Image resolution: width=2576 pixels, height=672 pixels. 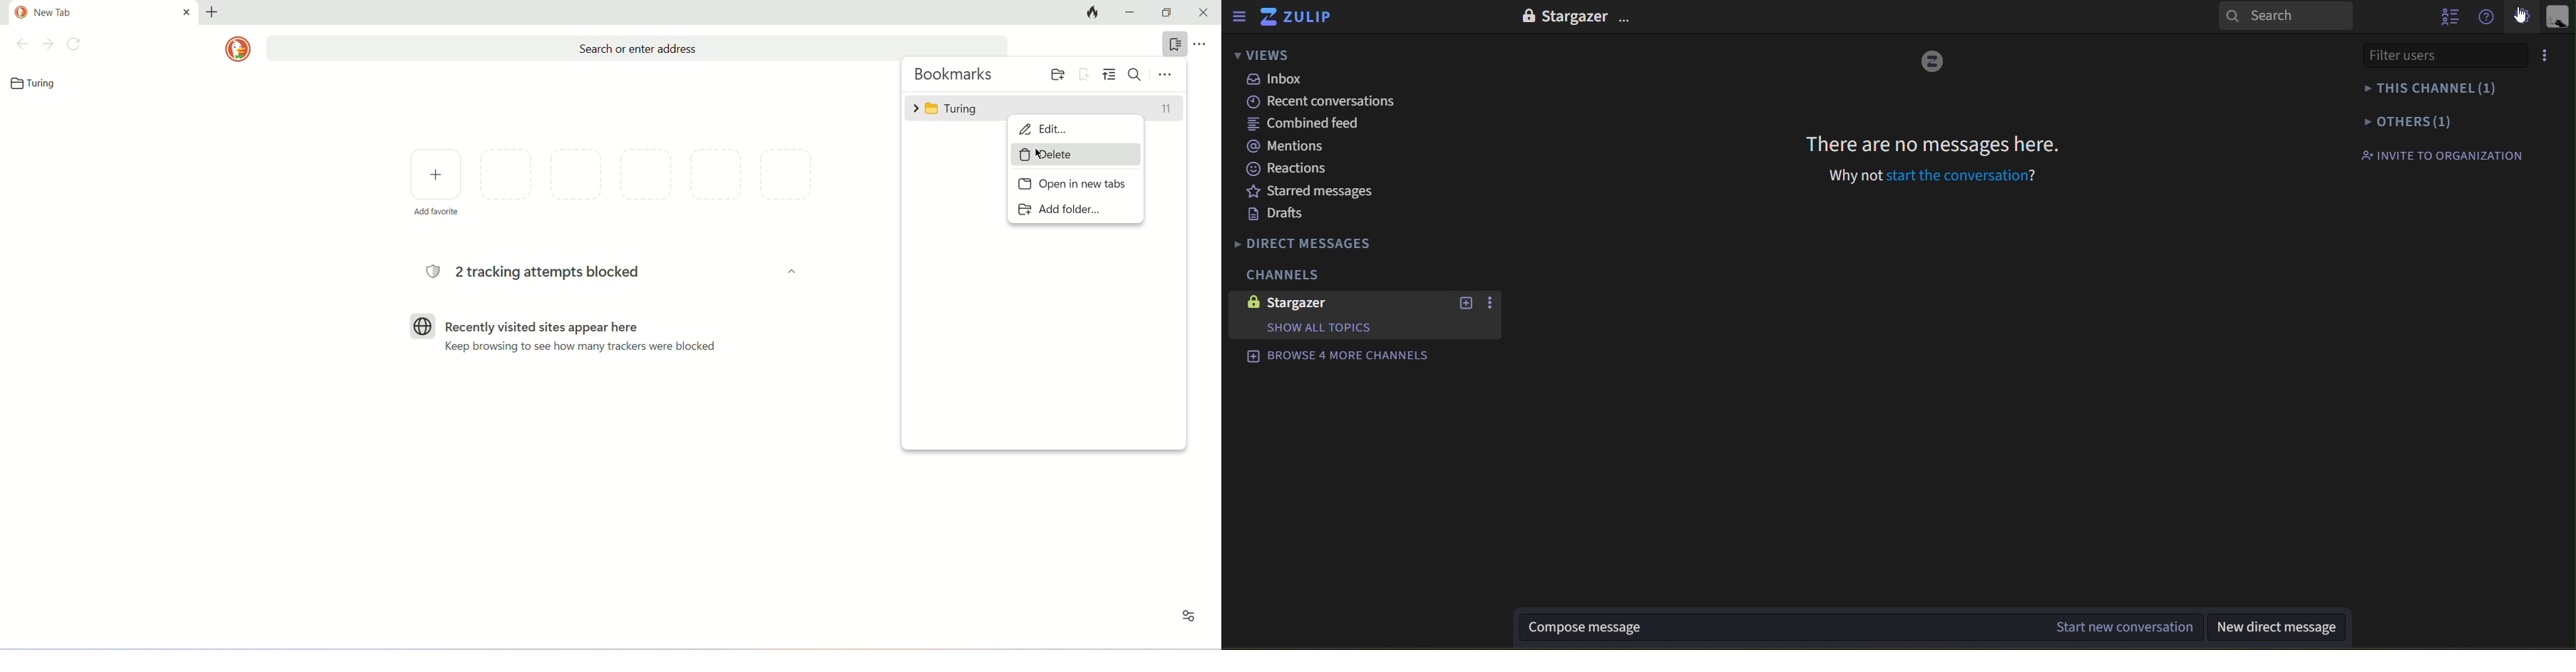 I want to click on why not, so click(x=1852, y=177).